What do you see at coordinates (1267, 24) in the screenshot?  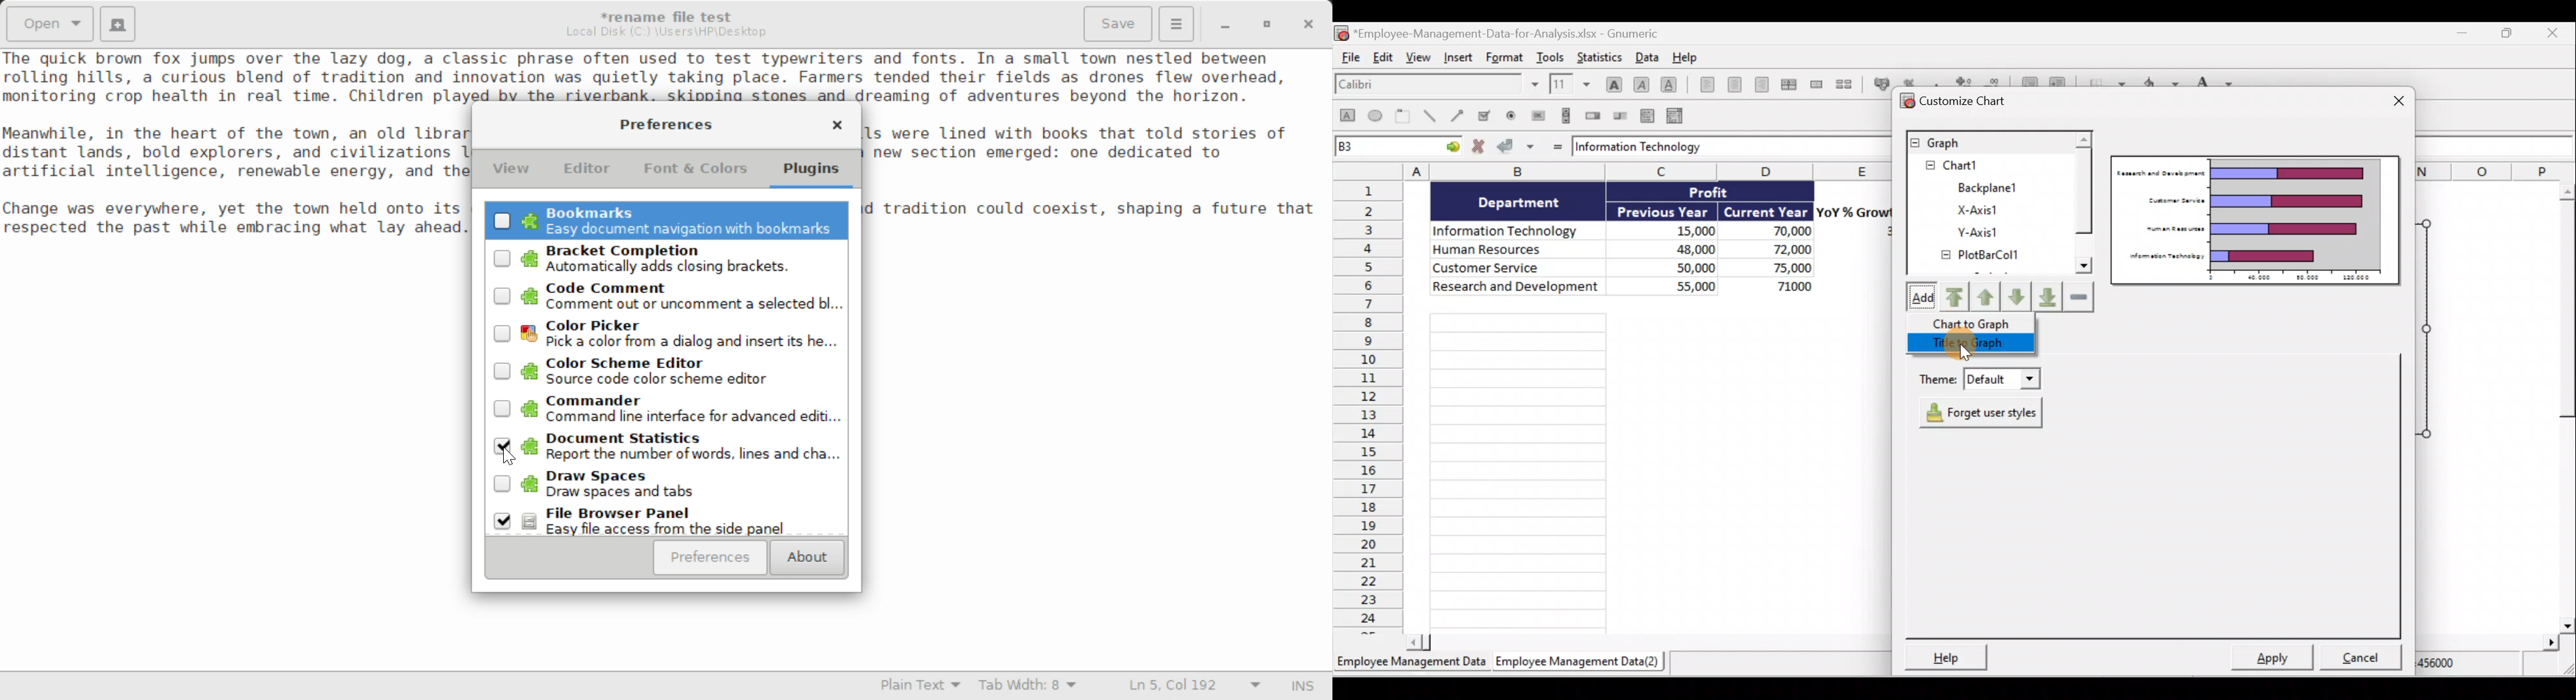 I see `Minimize` at bounding box center [1267, 24].